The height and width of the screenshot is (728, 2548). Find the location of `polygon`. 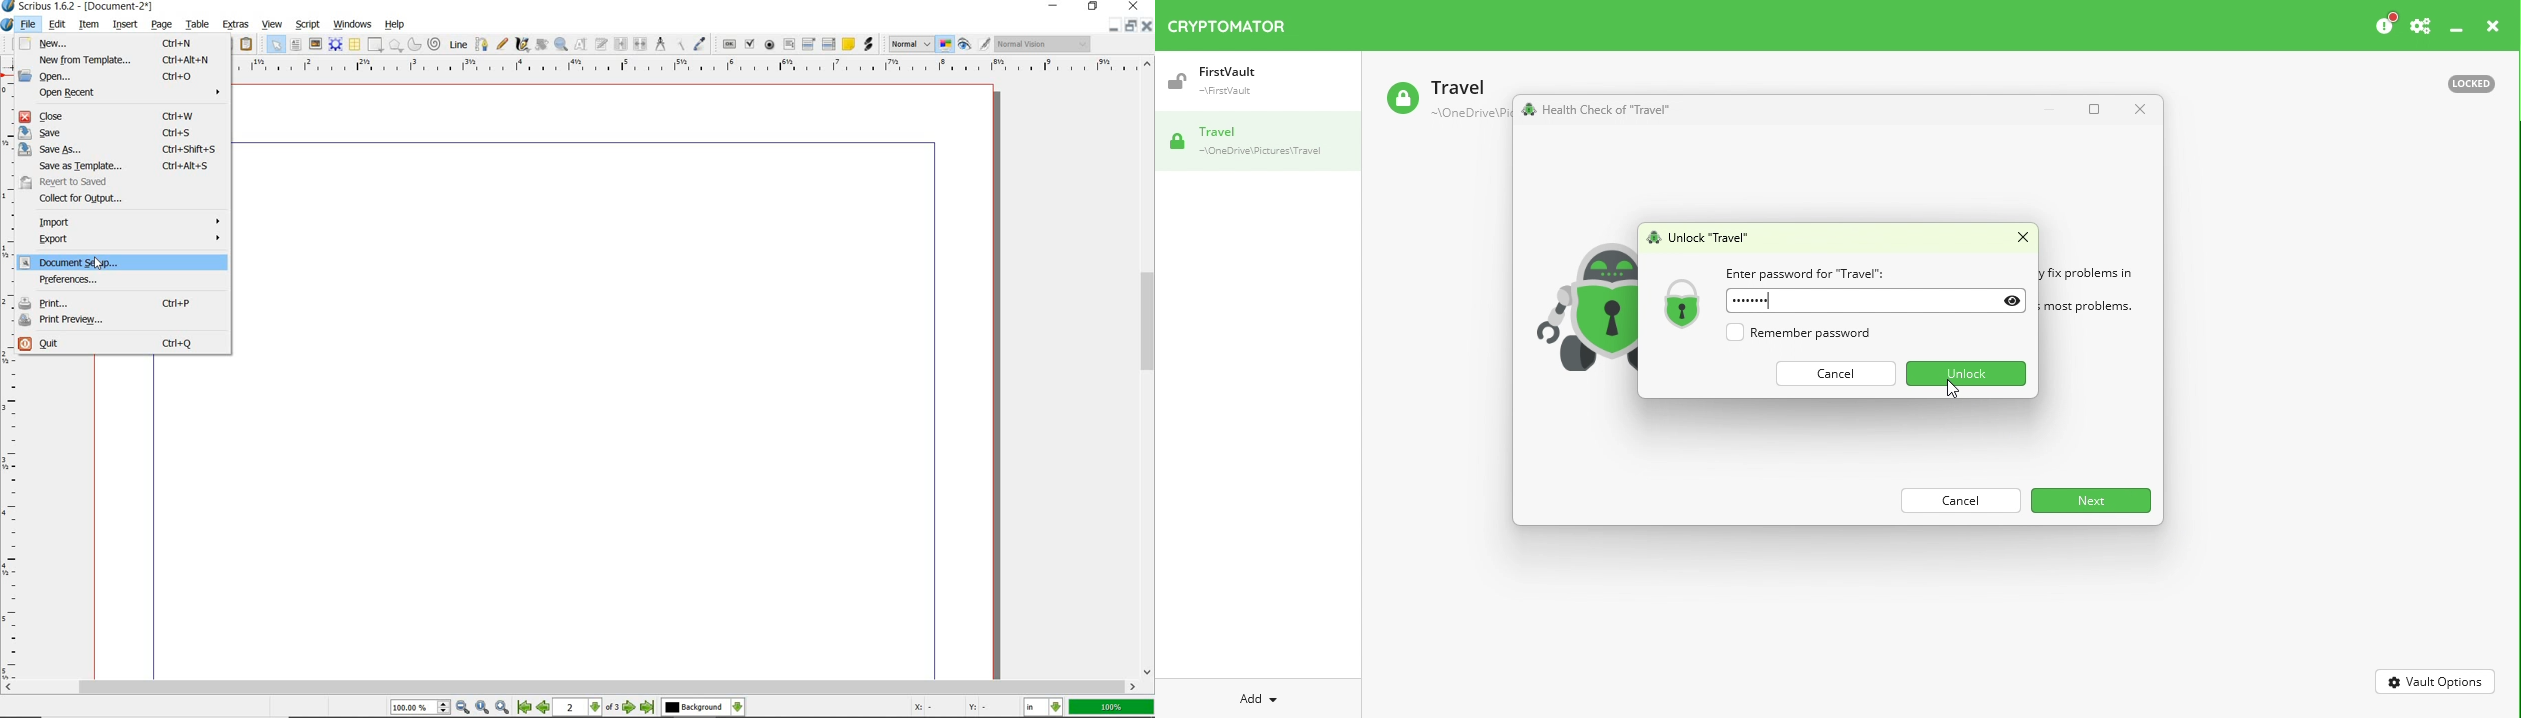

polygon is located at coordinates (395, 45).